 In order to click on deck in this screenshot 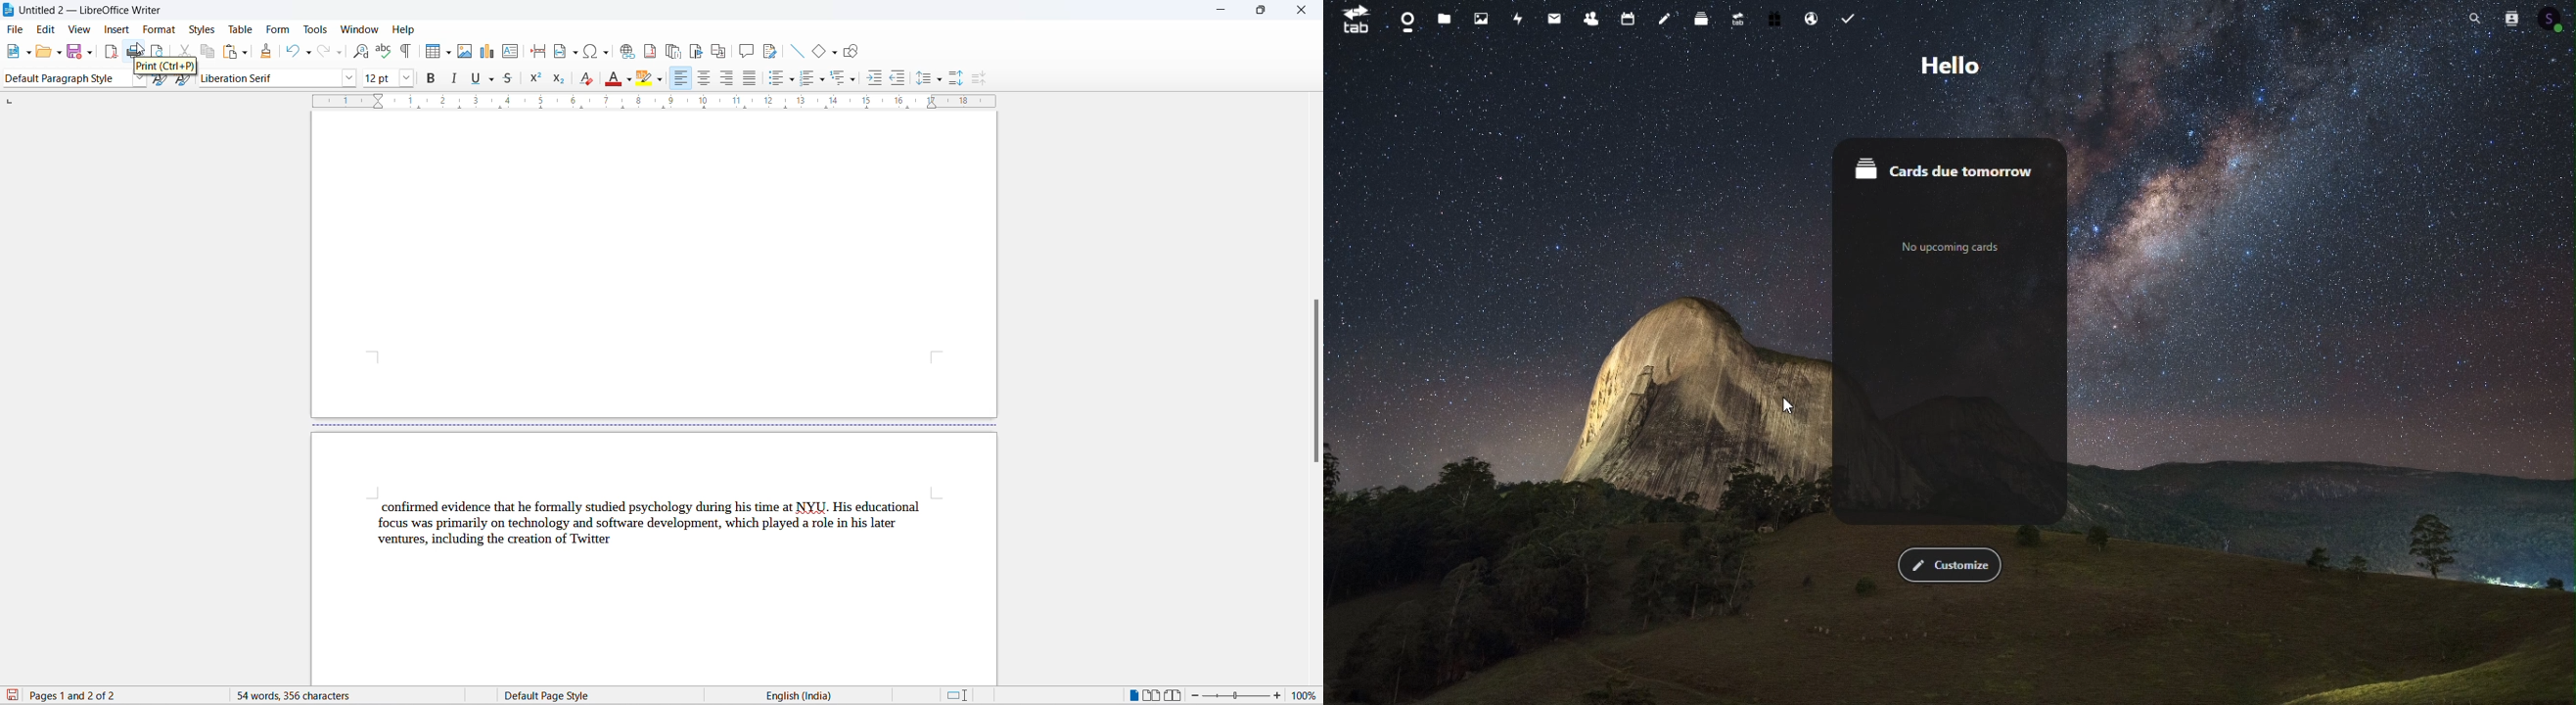, I will do `click(1698, 17)`.